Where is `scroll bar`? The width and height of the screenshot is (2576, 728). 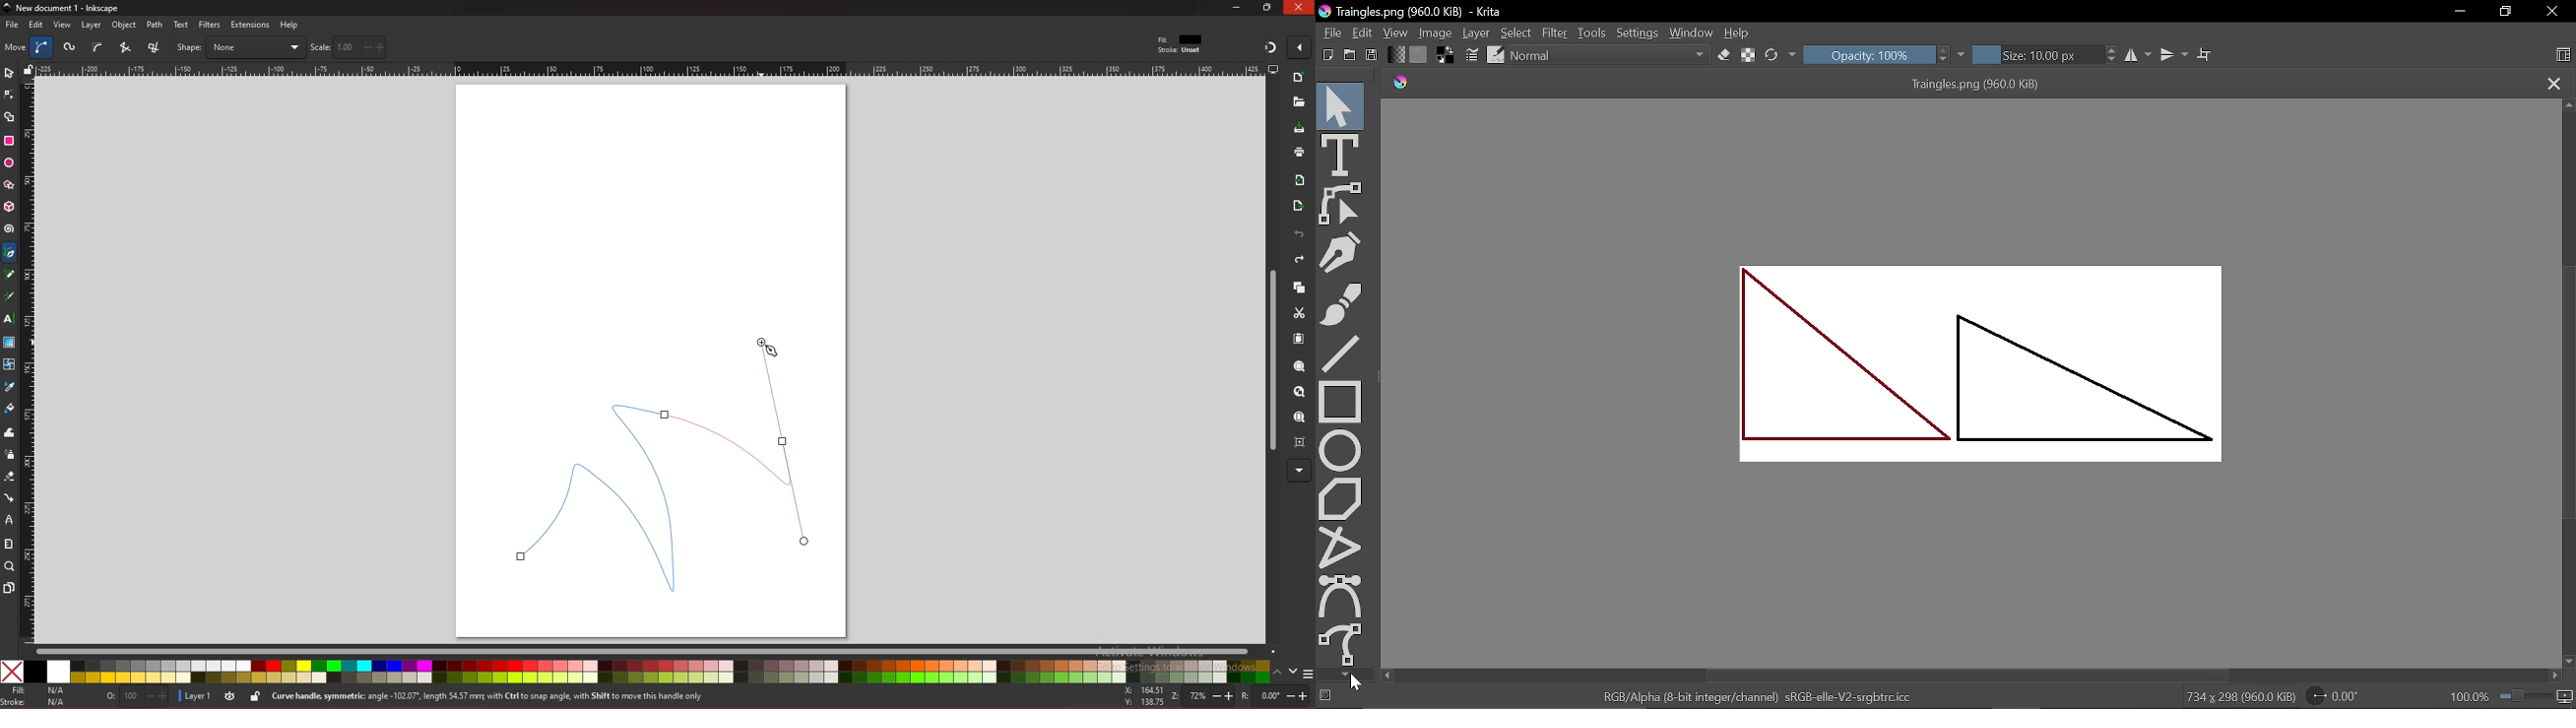
scroll bar is located at coordinates (656, 650).